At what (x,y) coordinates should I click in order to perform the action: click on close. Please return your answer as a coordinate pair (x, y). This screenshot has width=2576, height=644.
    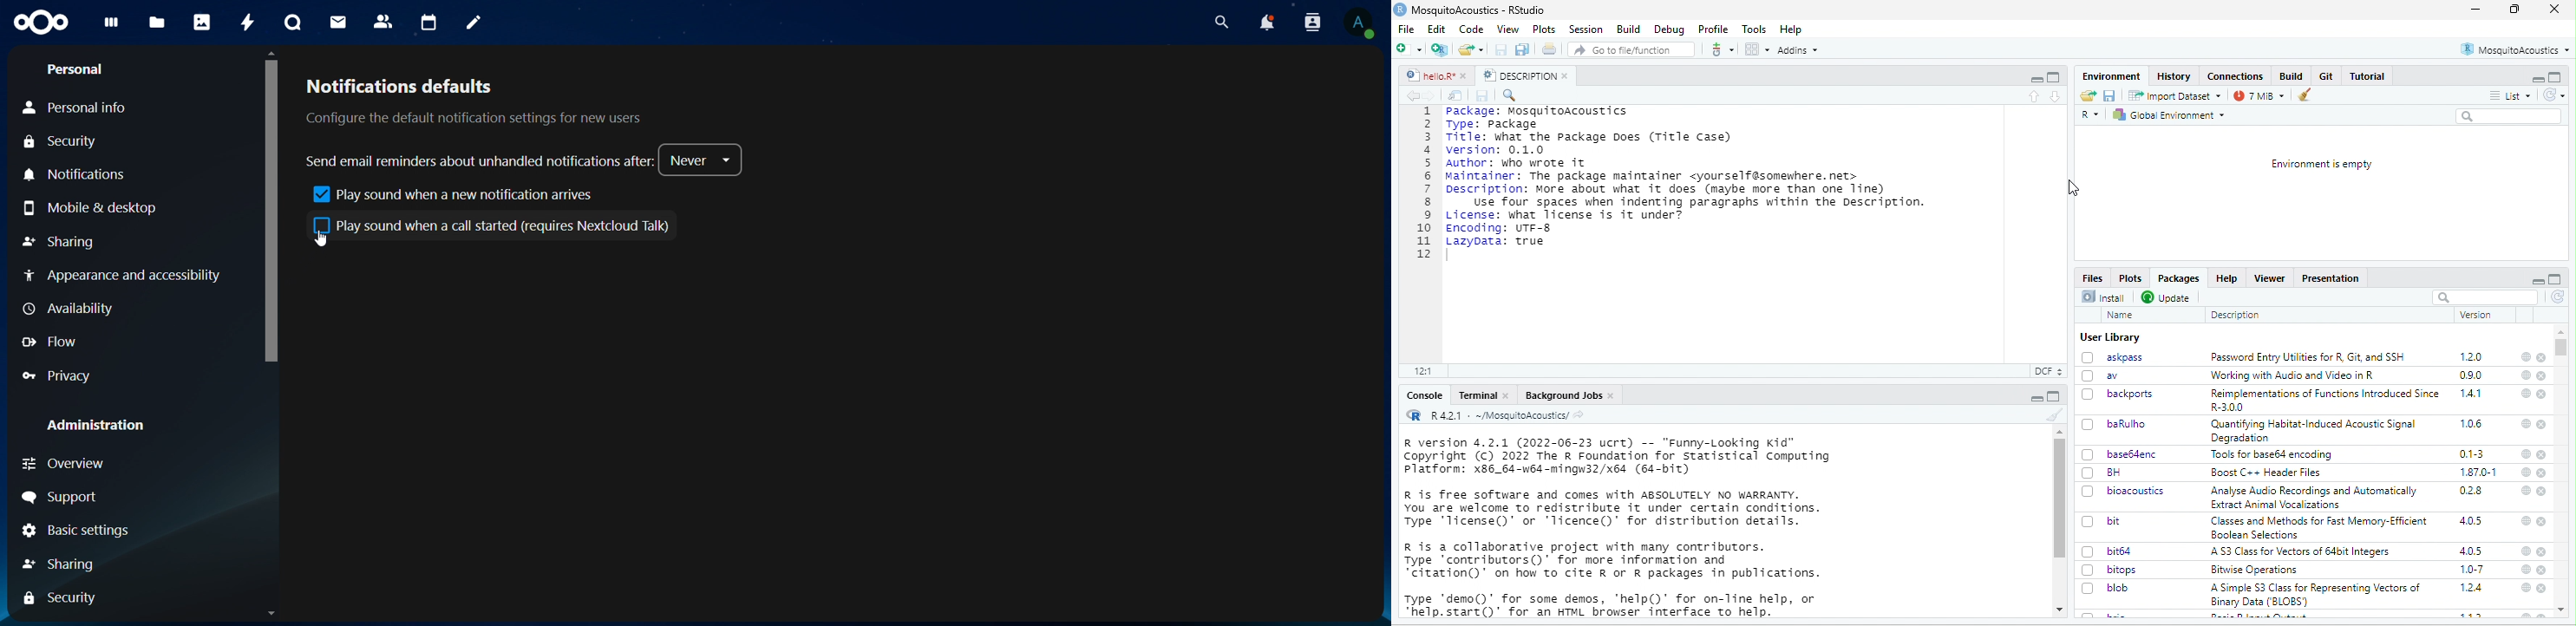
    Looking at the image, I should click on (2555, 10).